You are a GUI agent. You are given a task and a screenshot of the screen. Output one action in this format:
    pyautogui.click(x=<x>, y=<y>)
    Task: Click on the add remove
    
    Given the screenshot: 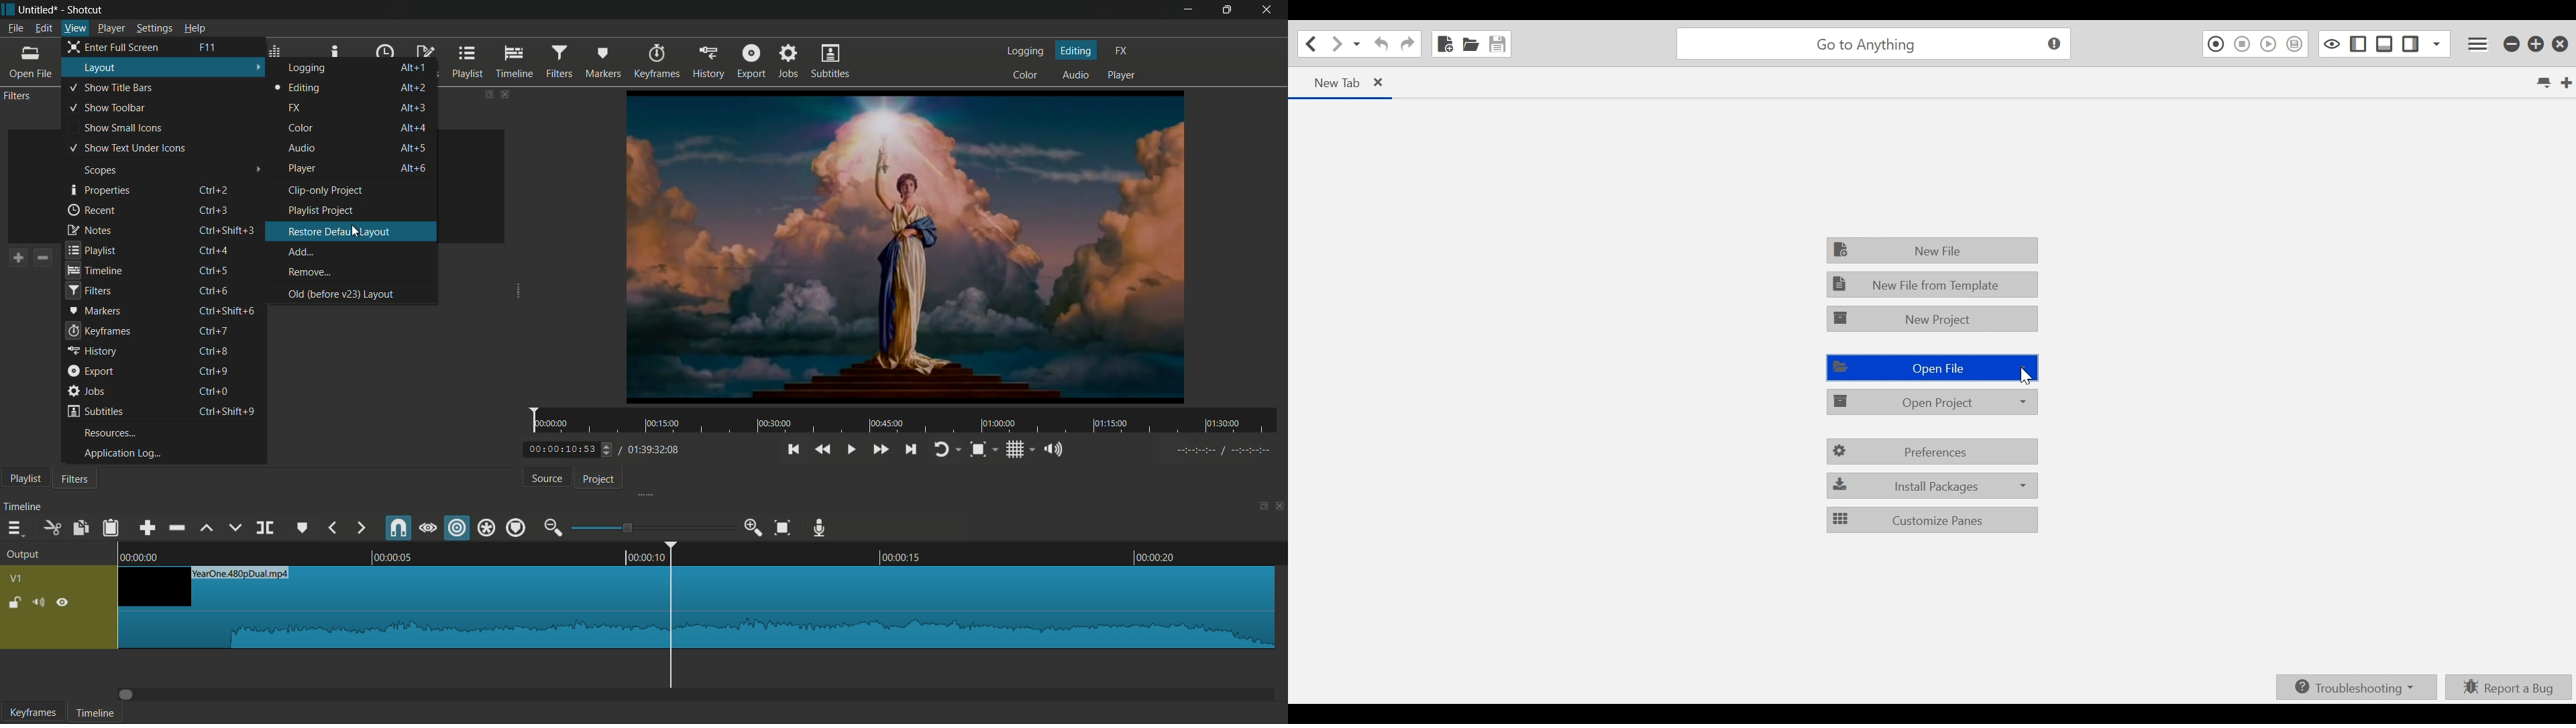 What is the action you would take?
    pyautogui.click(x=302, y=252)
    